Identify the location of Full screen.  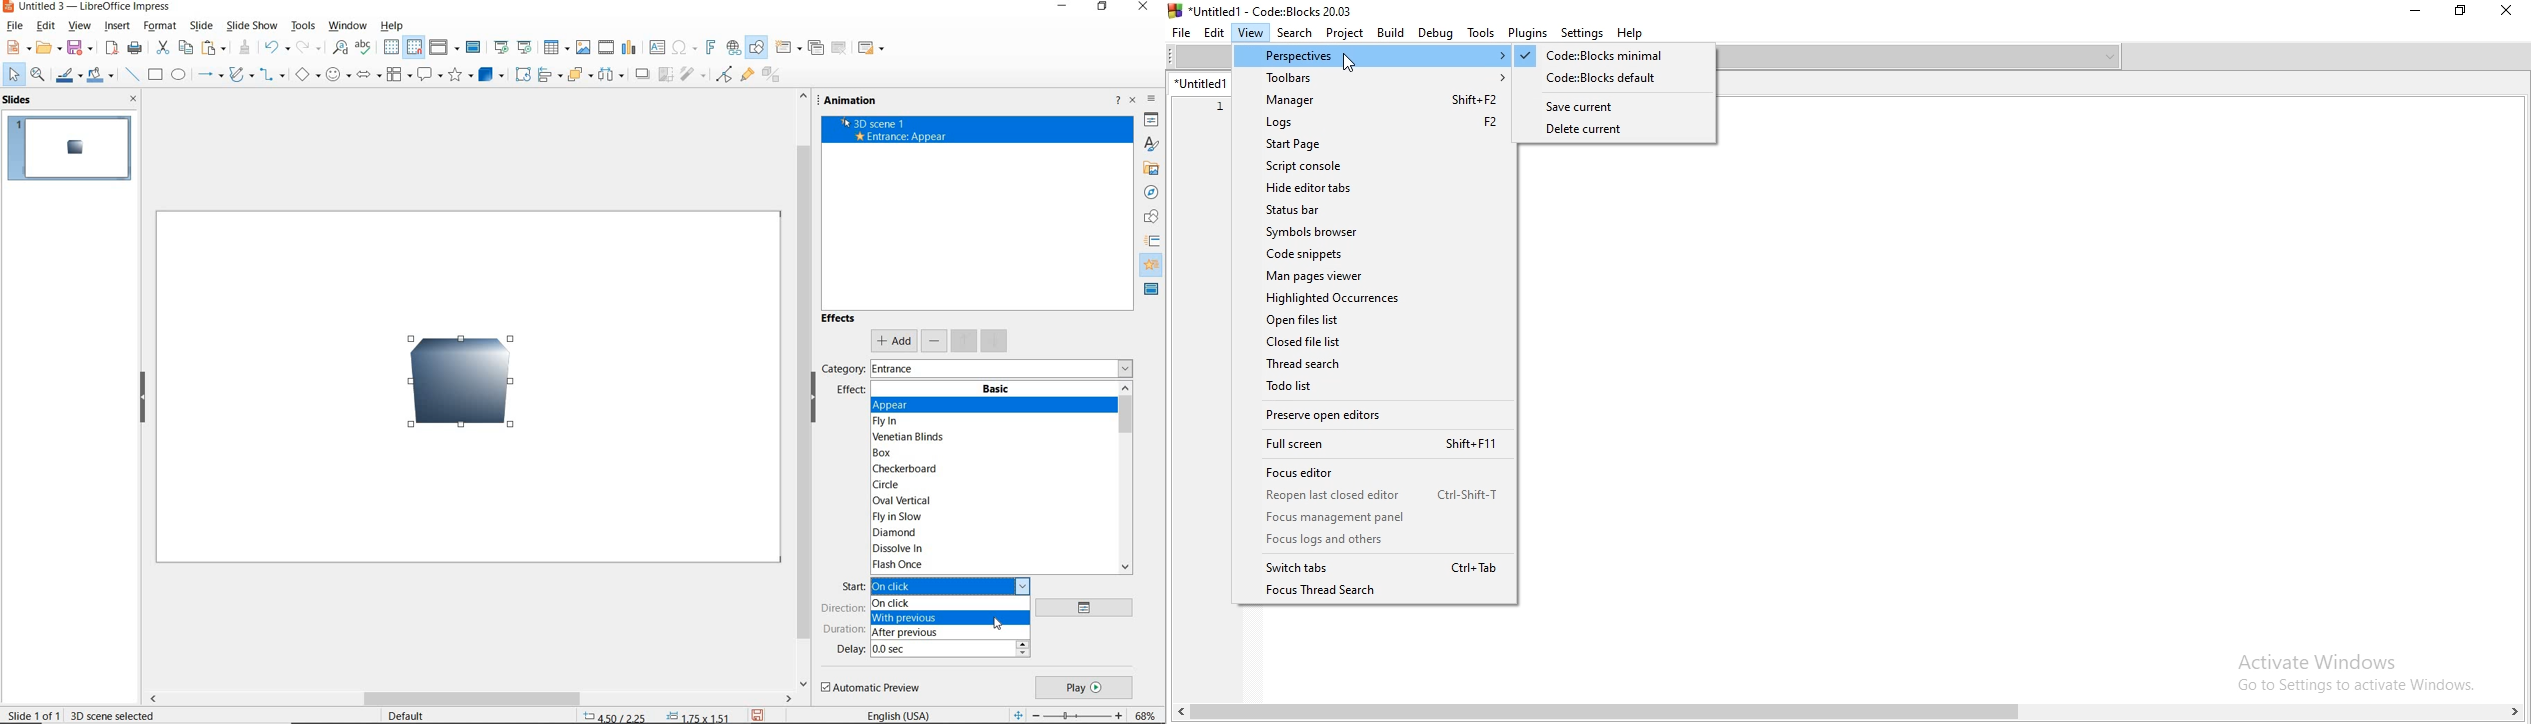
(1374, 445).